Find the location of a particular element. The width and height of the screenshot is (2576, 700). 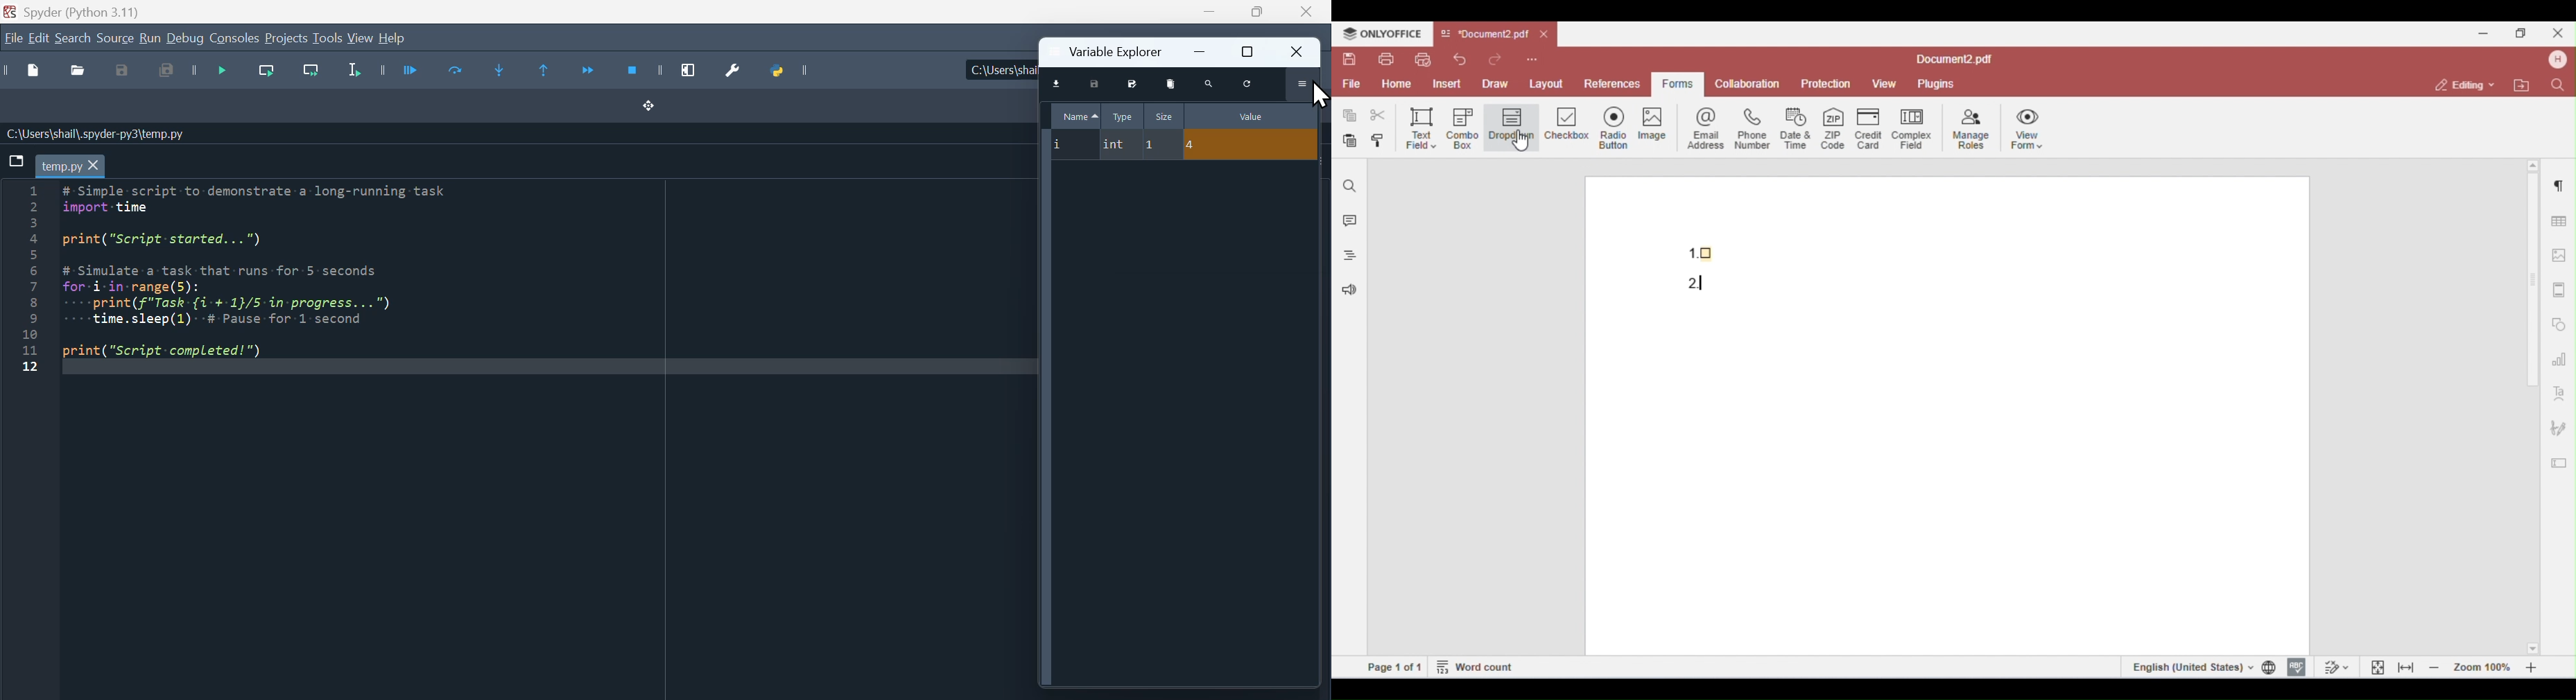

Stop debugging is located at coordinates (641, 71).